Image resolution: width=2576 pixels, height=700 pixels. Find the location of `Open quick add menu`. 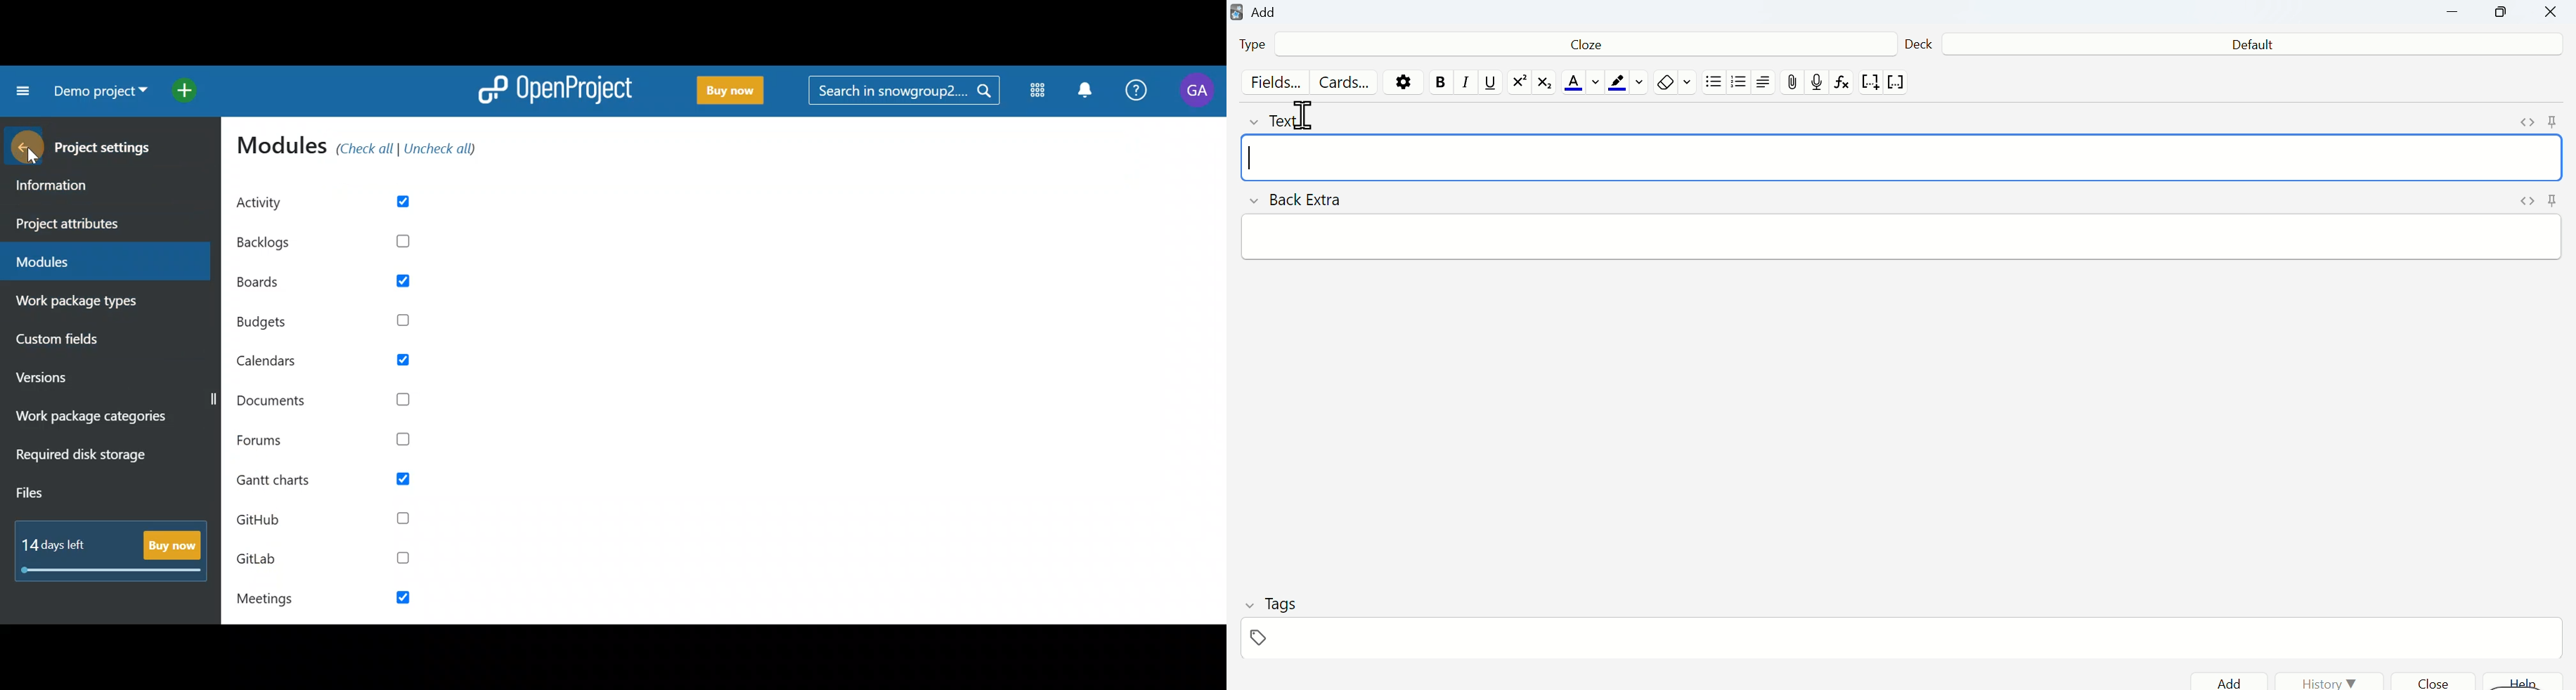

Open quick add menu is located at coordinates (188, 89).